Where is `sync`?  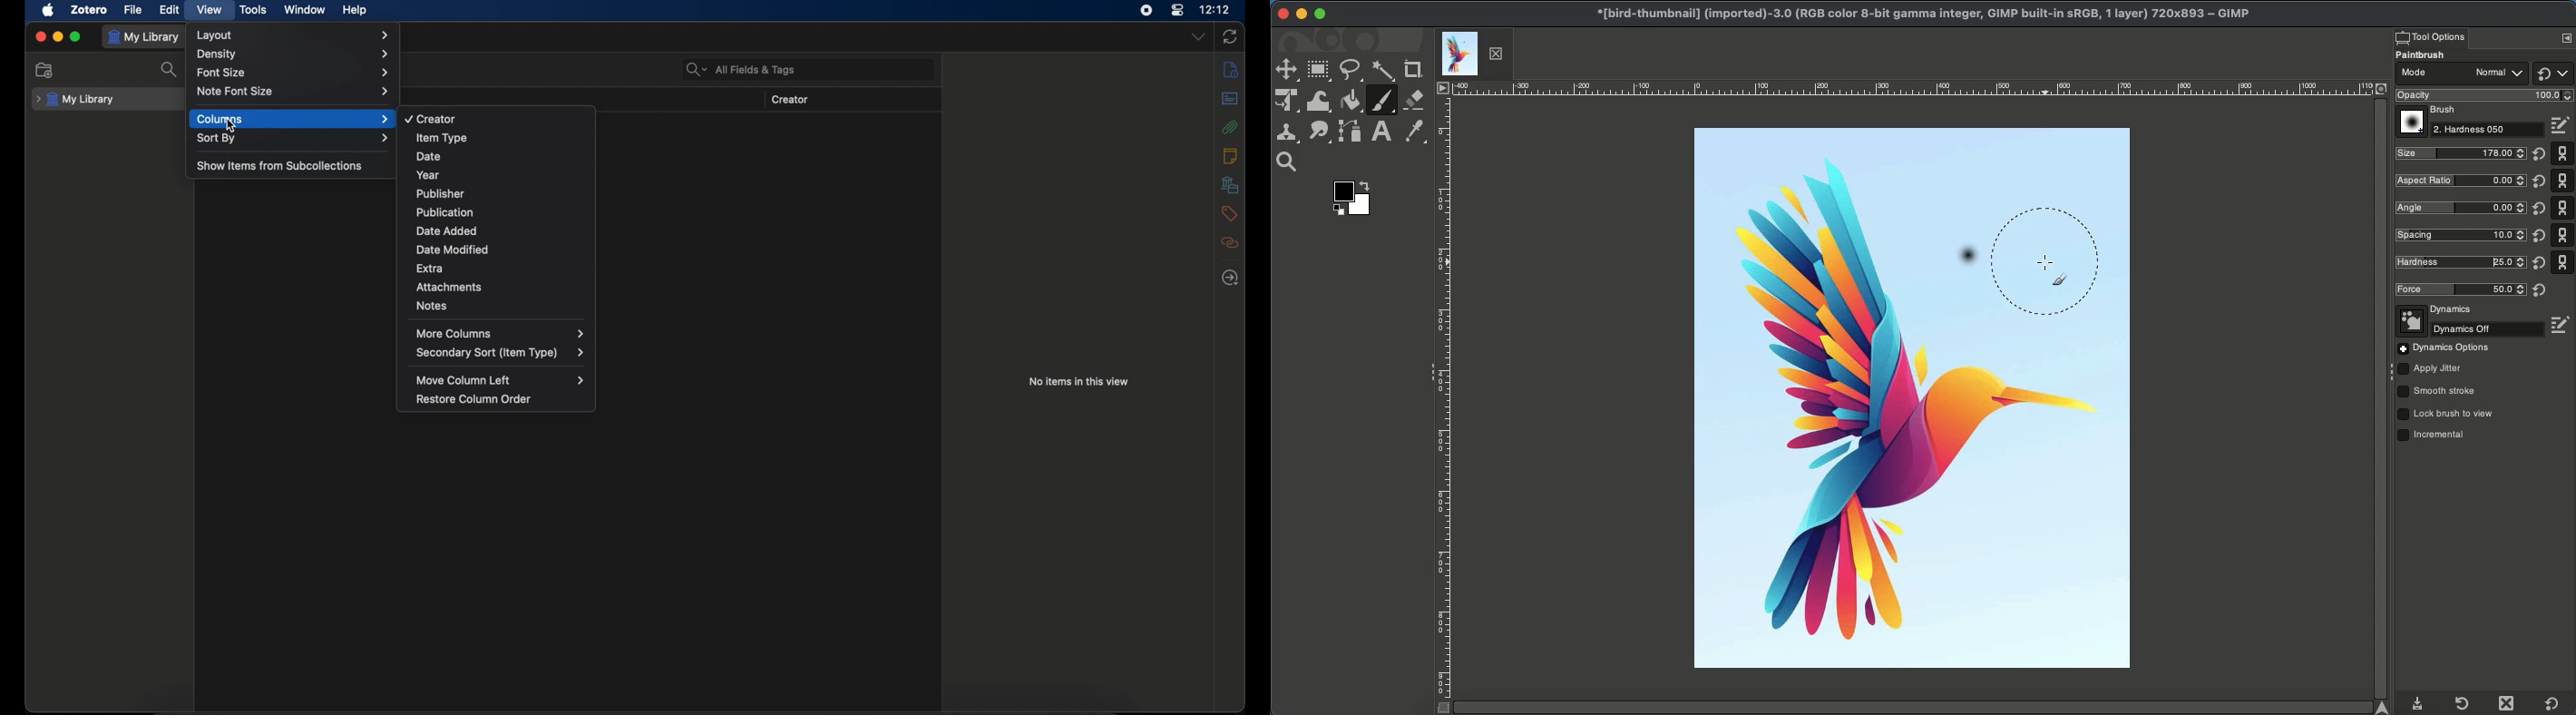
sync is located at coordinates (1230, 36).